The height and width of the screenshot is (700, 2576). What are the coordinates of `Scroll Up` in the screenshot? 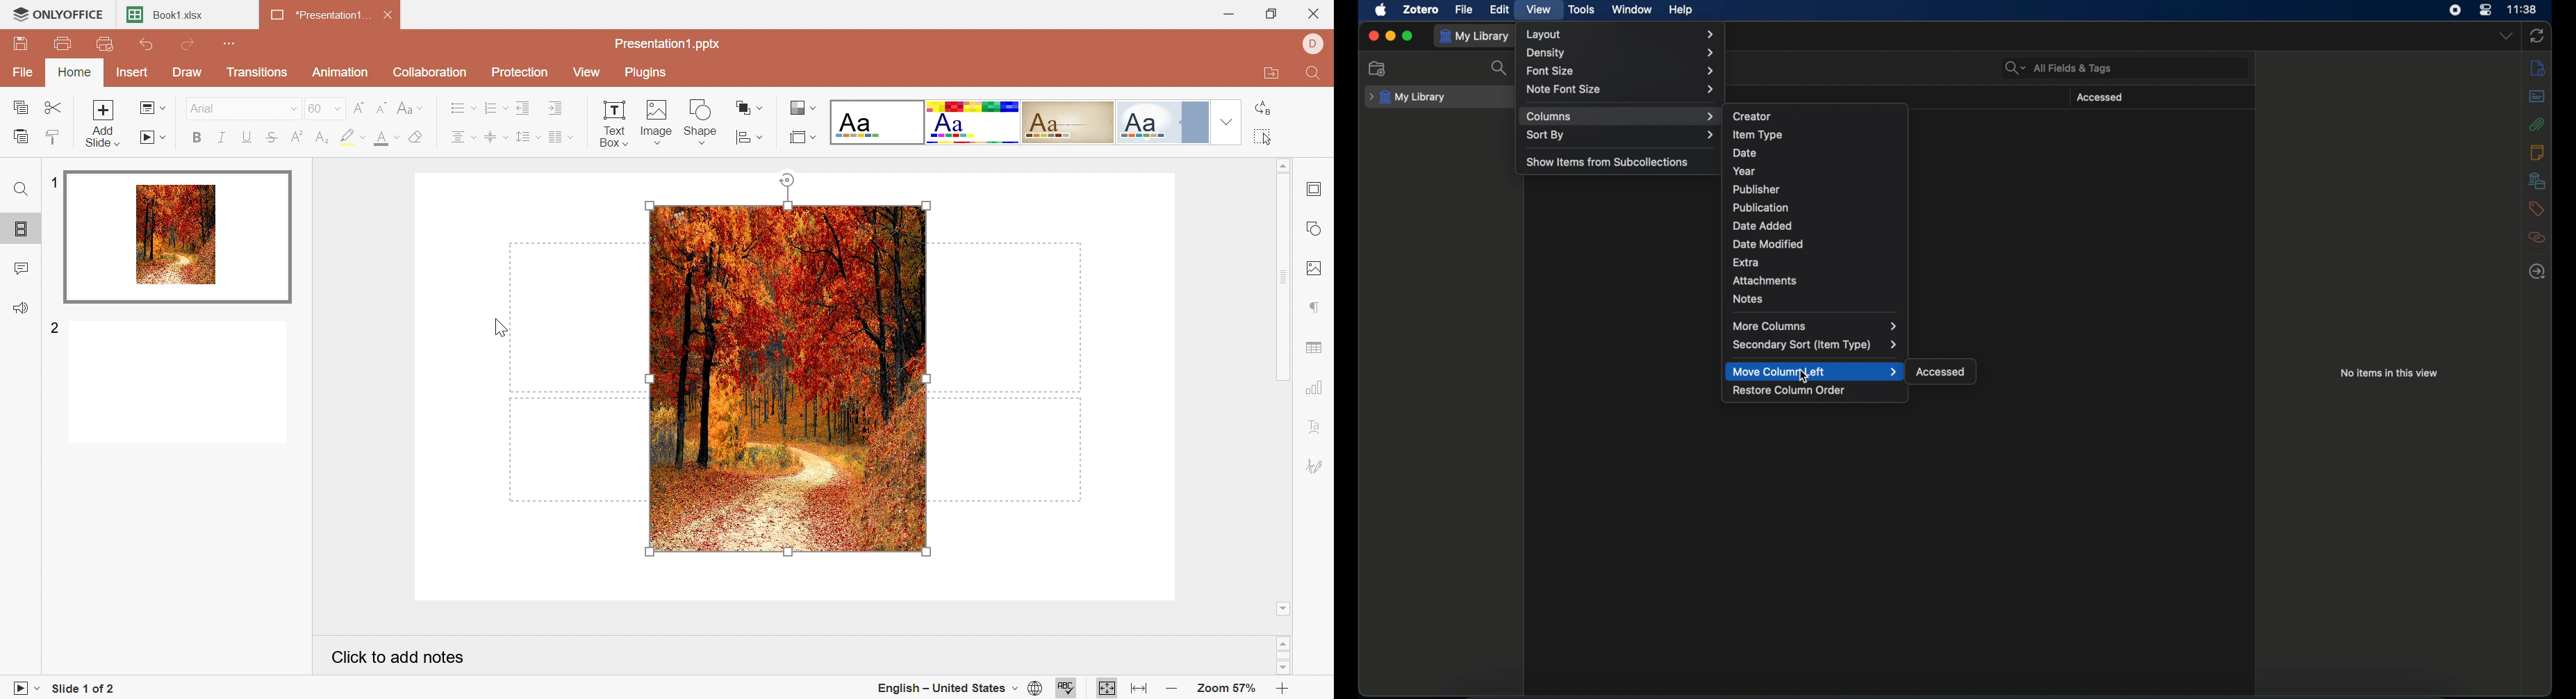 It's located at (1282, 166).